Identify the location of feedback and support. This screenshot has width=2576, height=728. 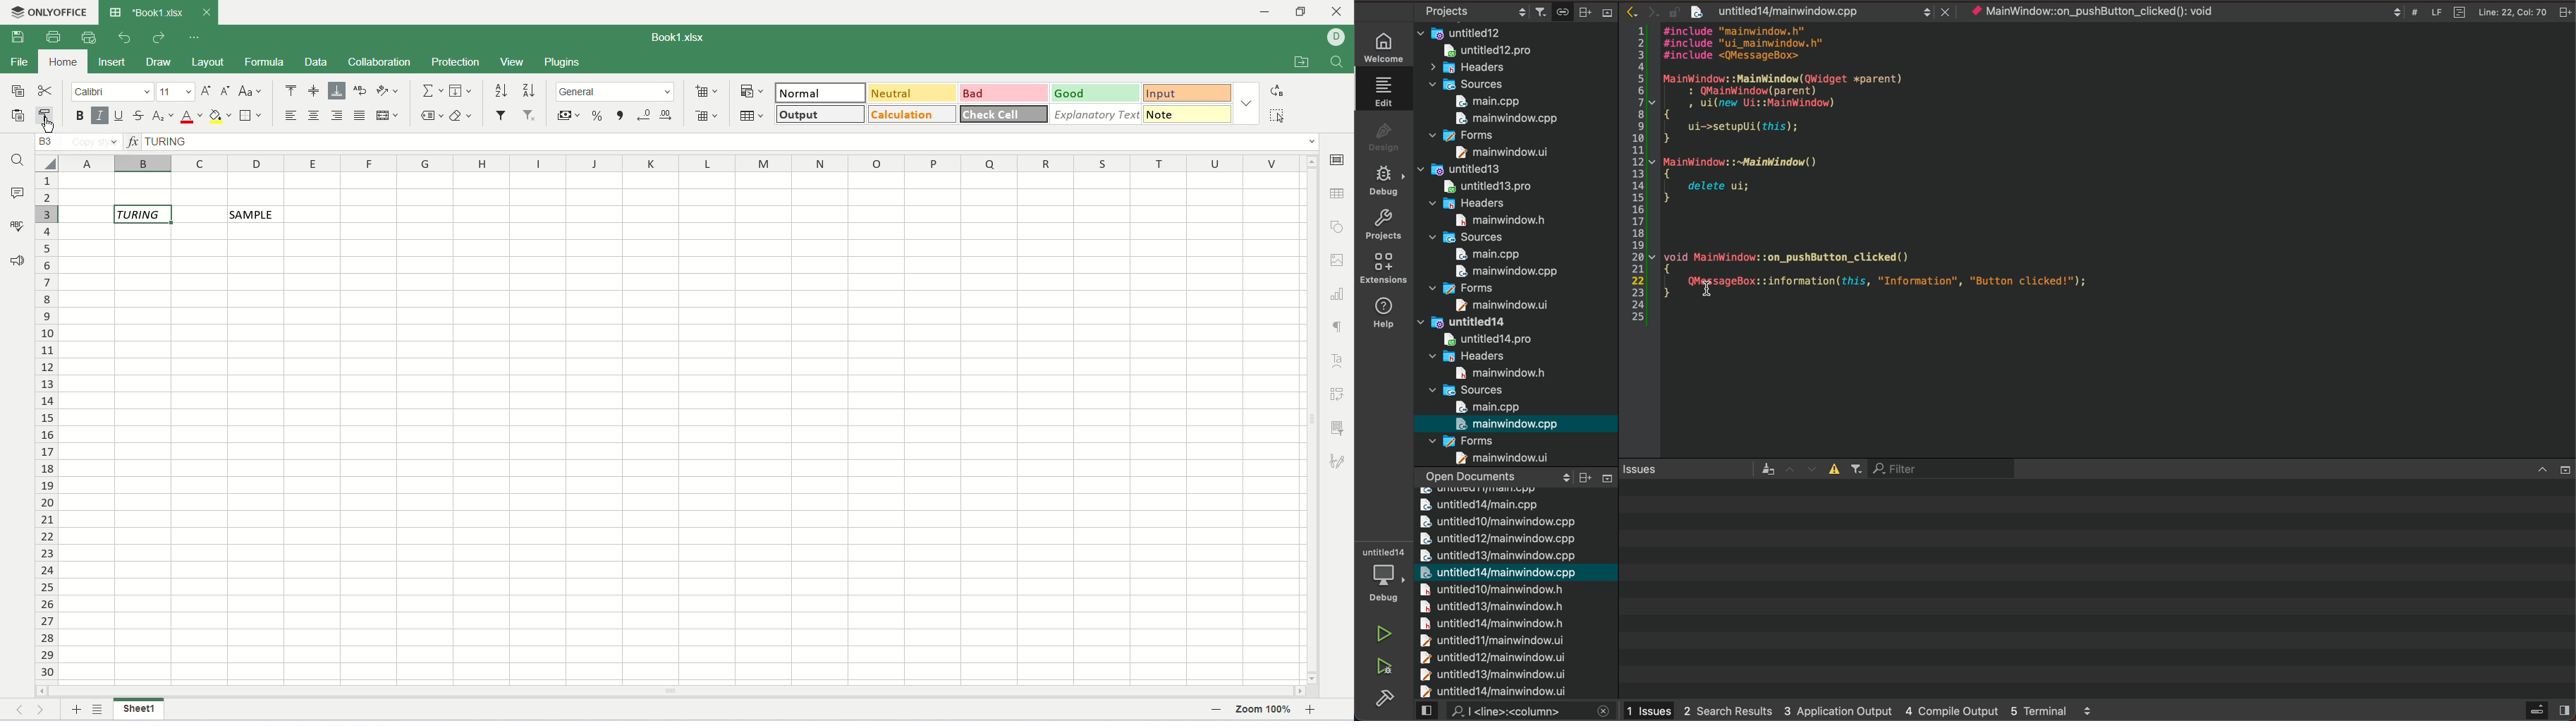
(18, 264).